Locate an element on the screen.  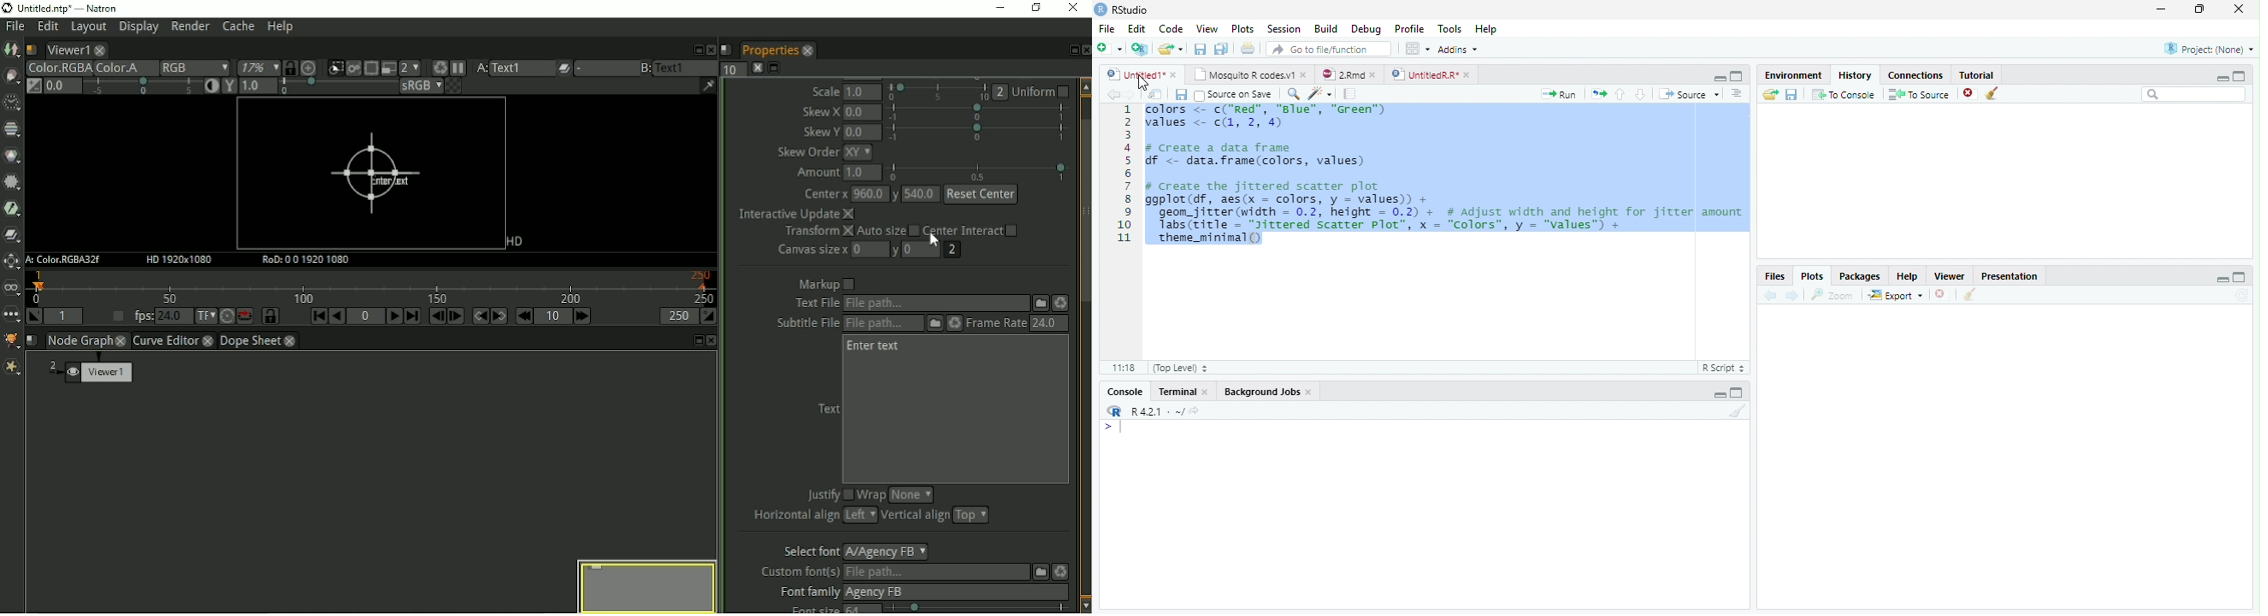
close is located at coordinates (1303, 74).